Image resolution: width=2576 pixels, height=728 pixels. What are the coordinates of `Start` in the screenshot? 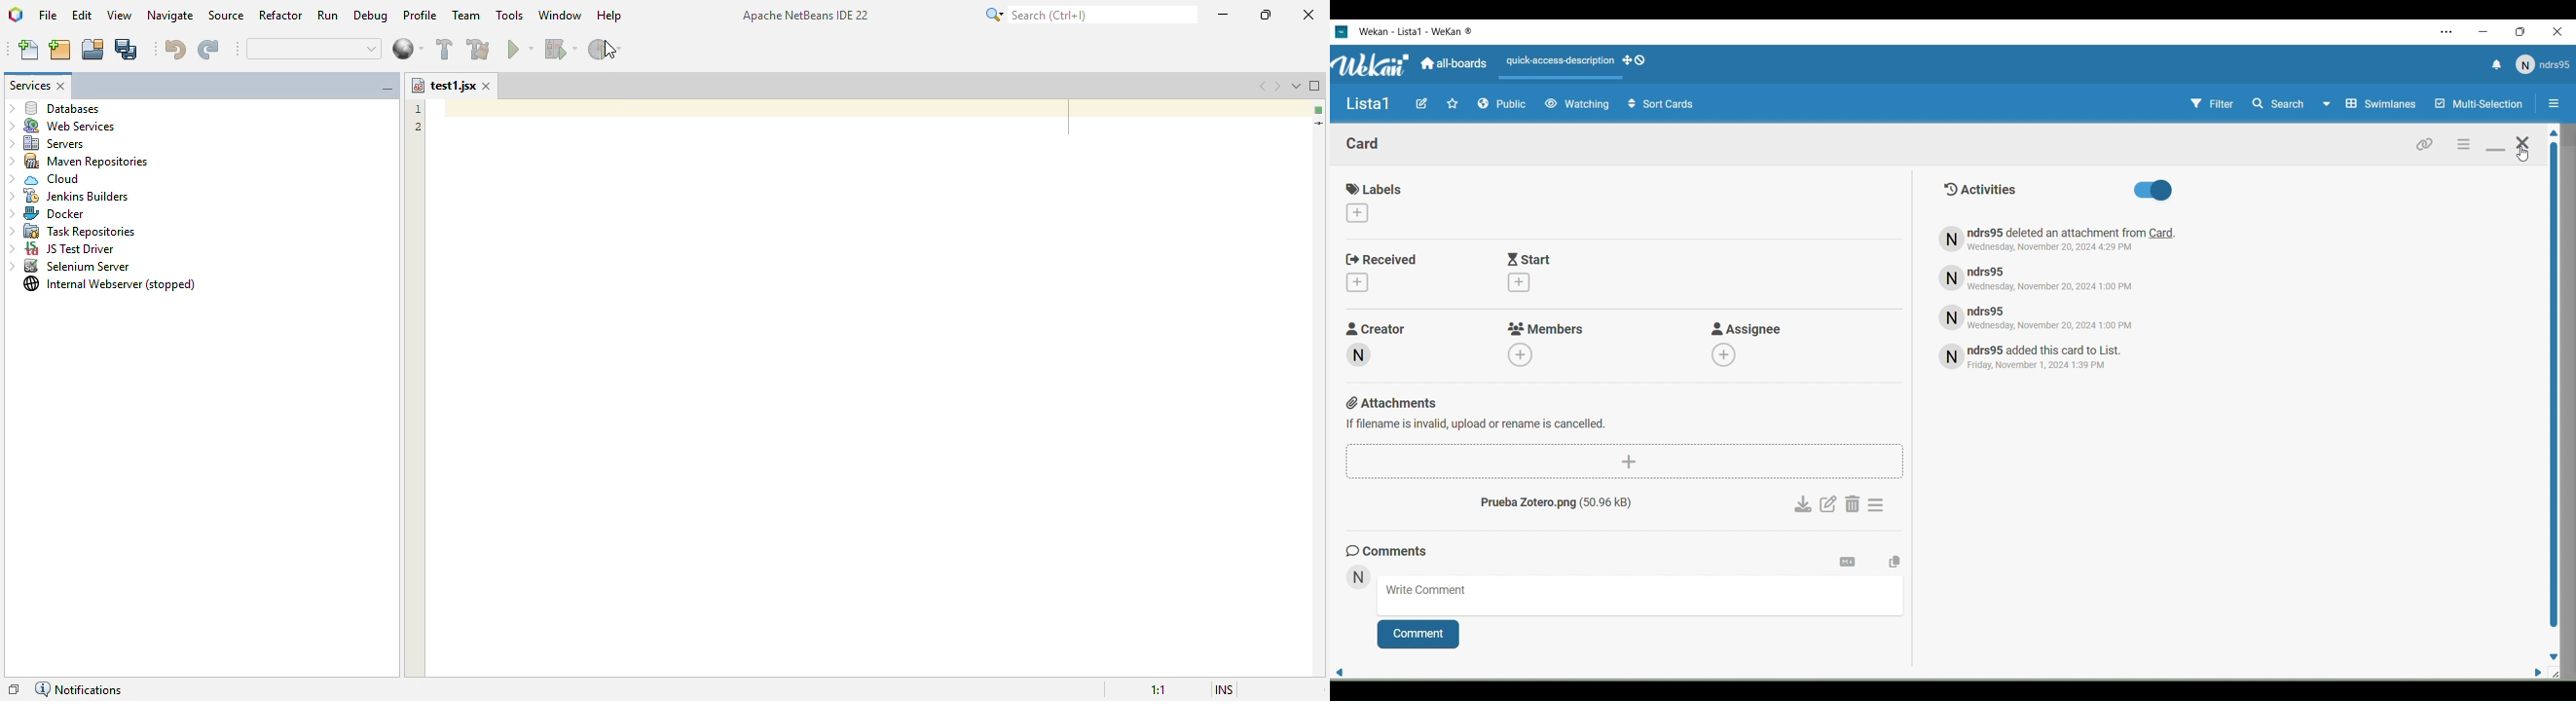 It's located at (1530, 259).